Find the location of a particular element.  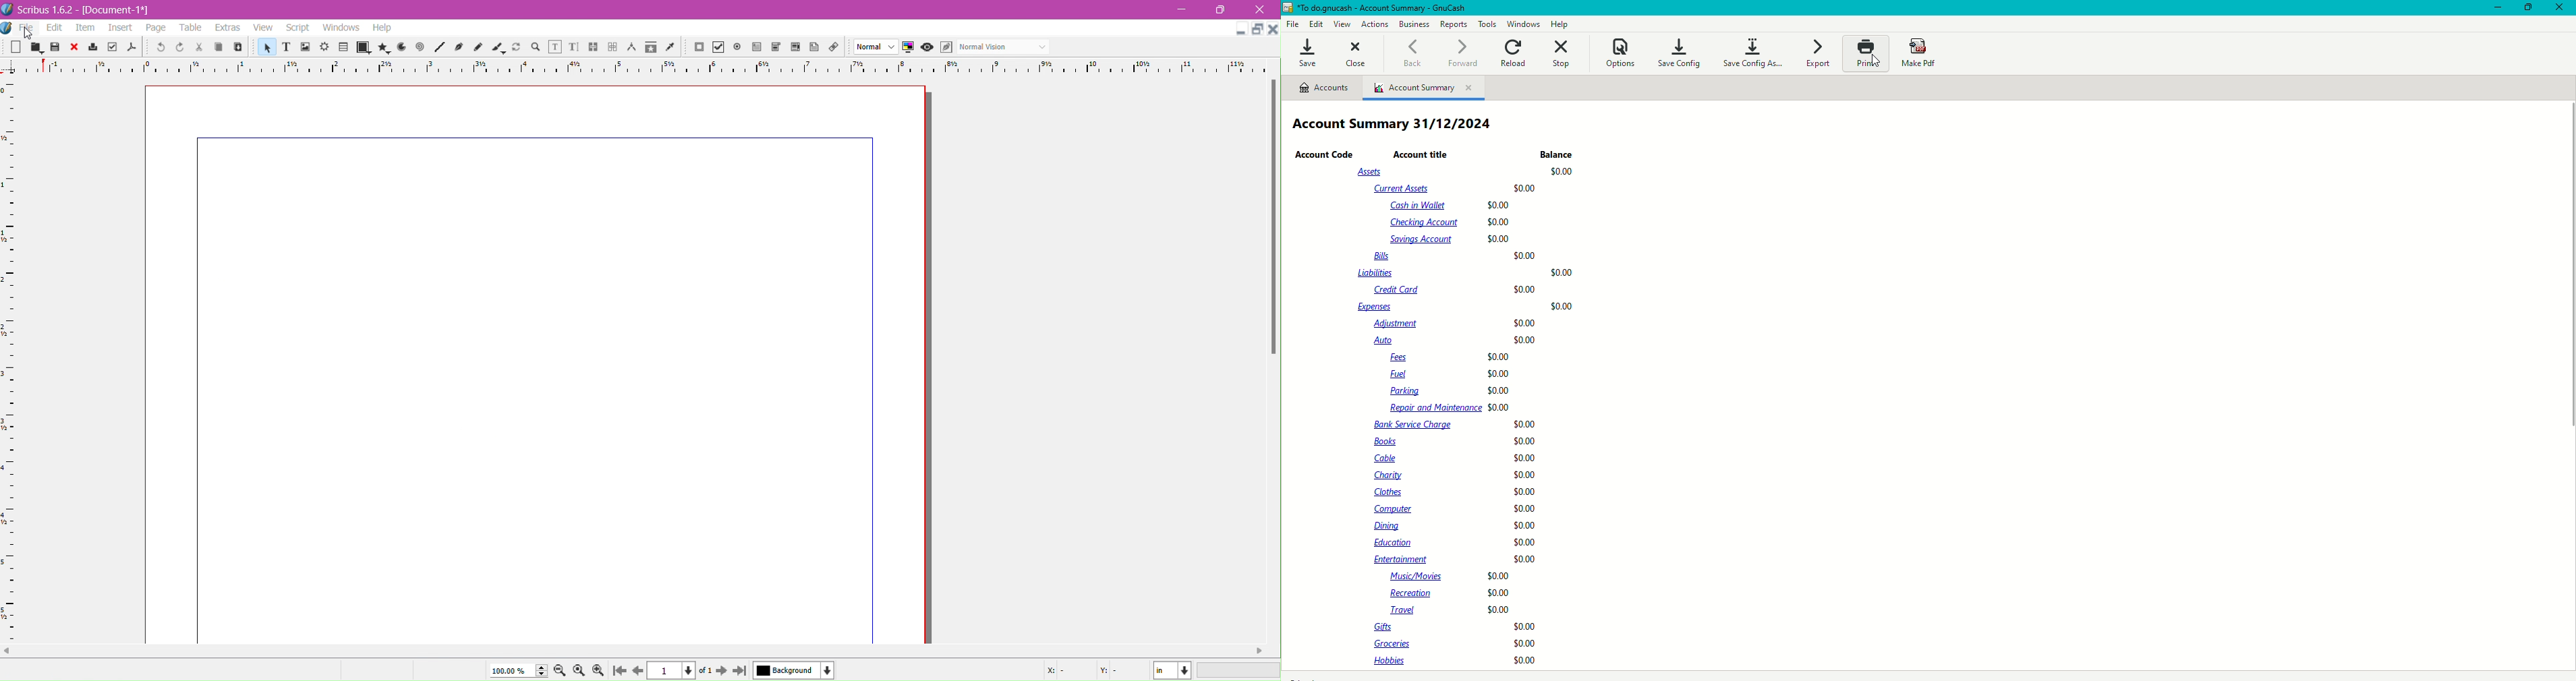

print is located at coordinates (94, 47).